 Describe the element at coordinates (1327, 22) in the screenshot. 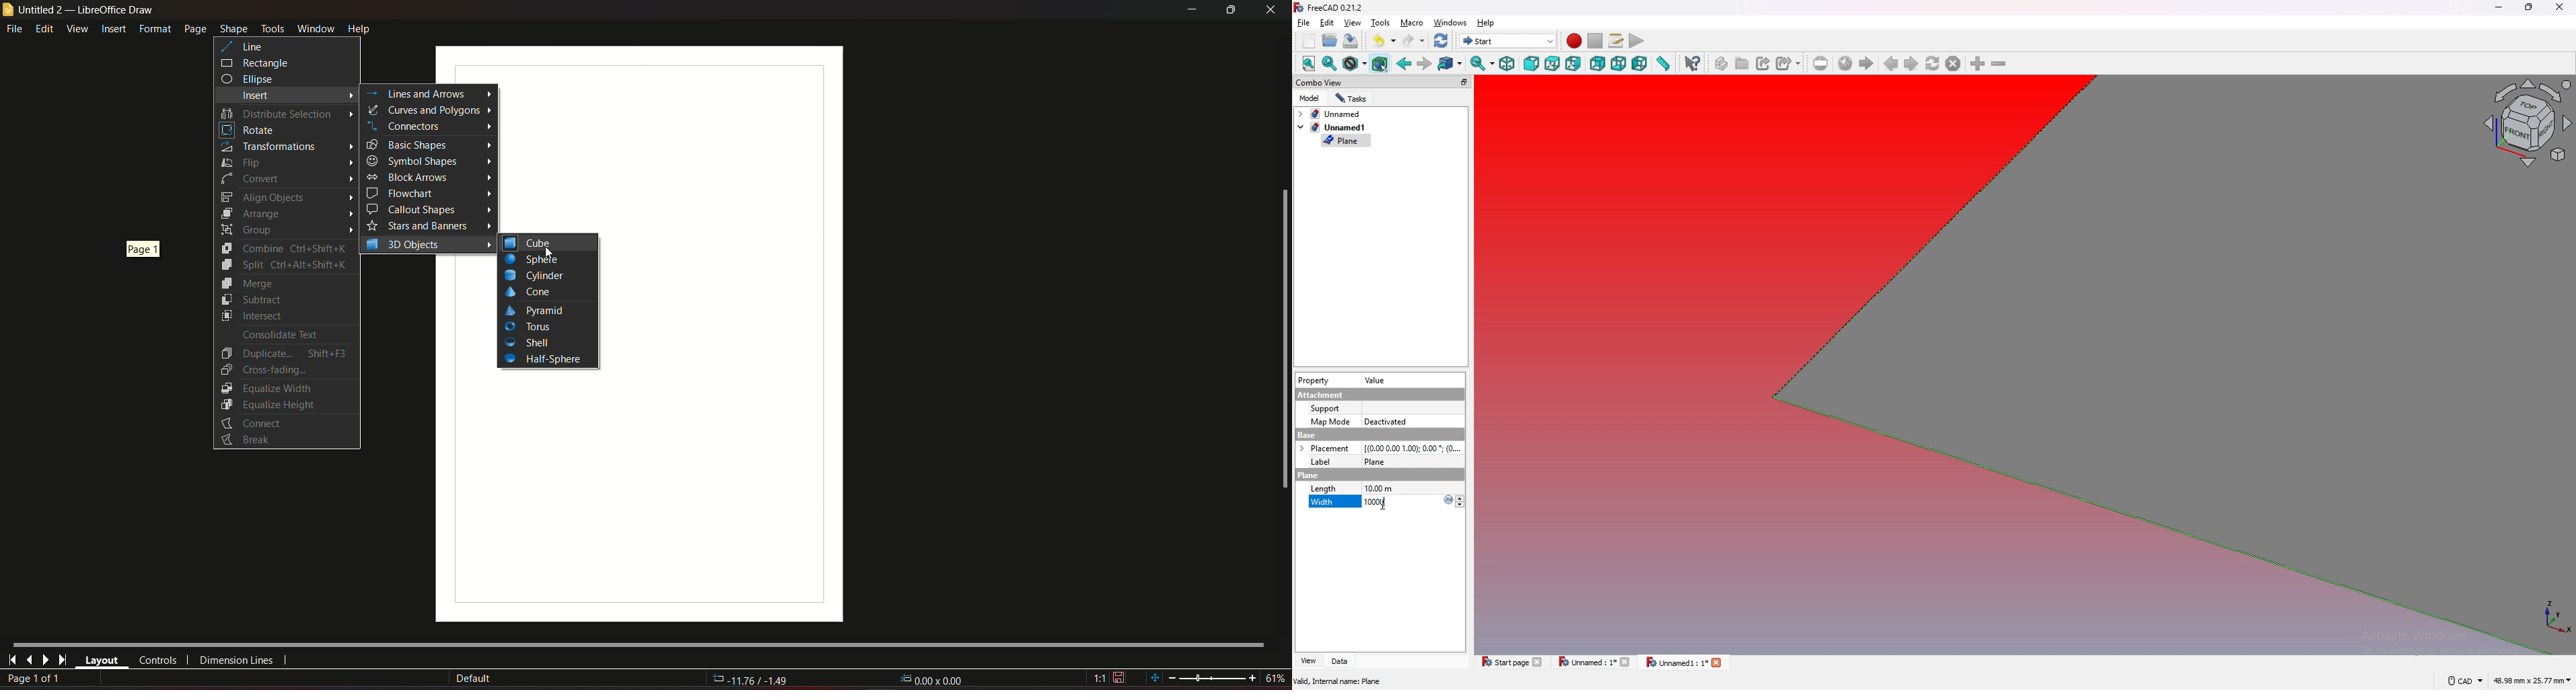

I see `edit` at that location.